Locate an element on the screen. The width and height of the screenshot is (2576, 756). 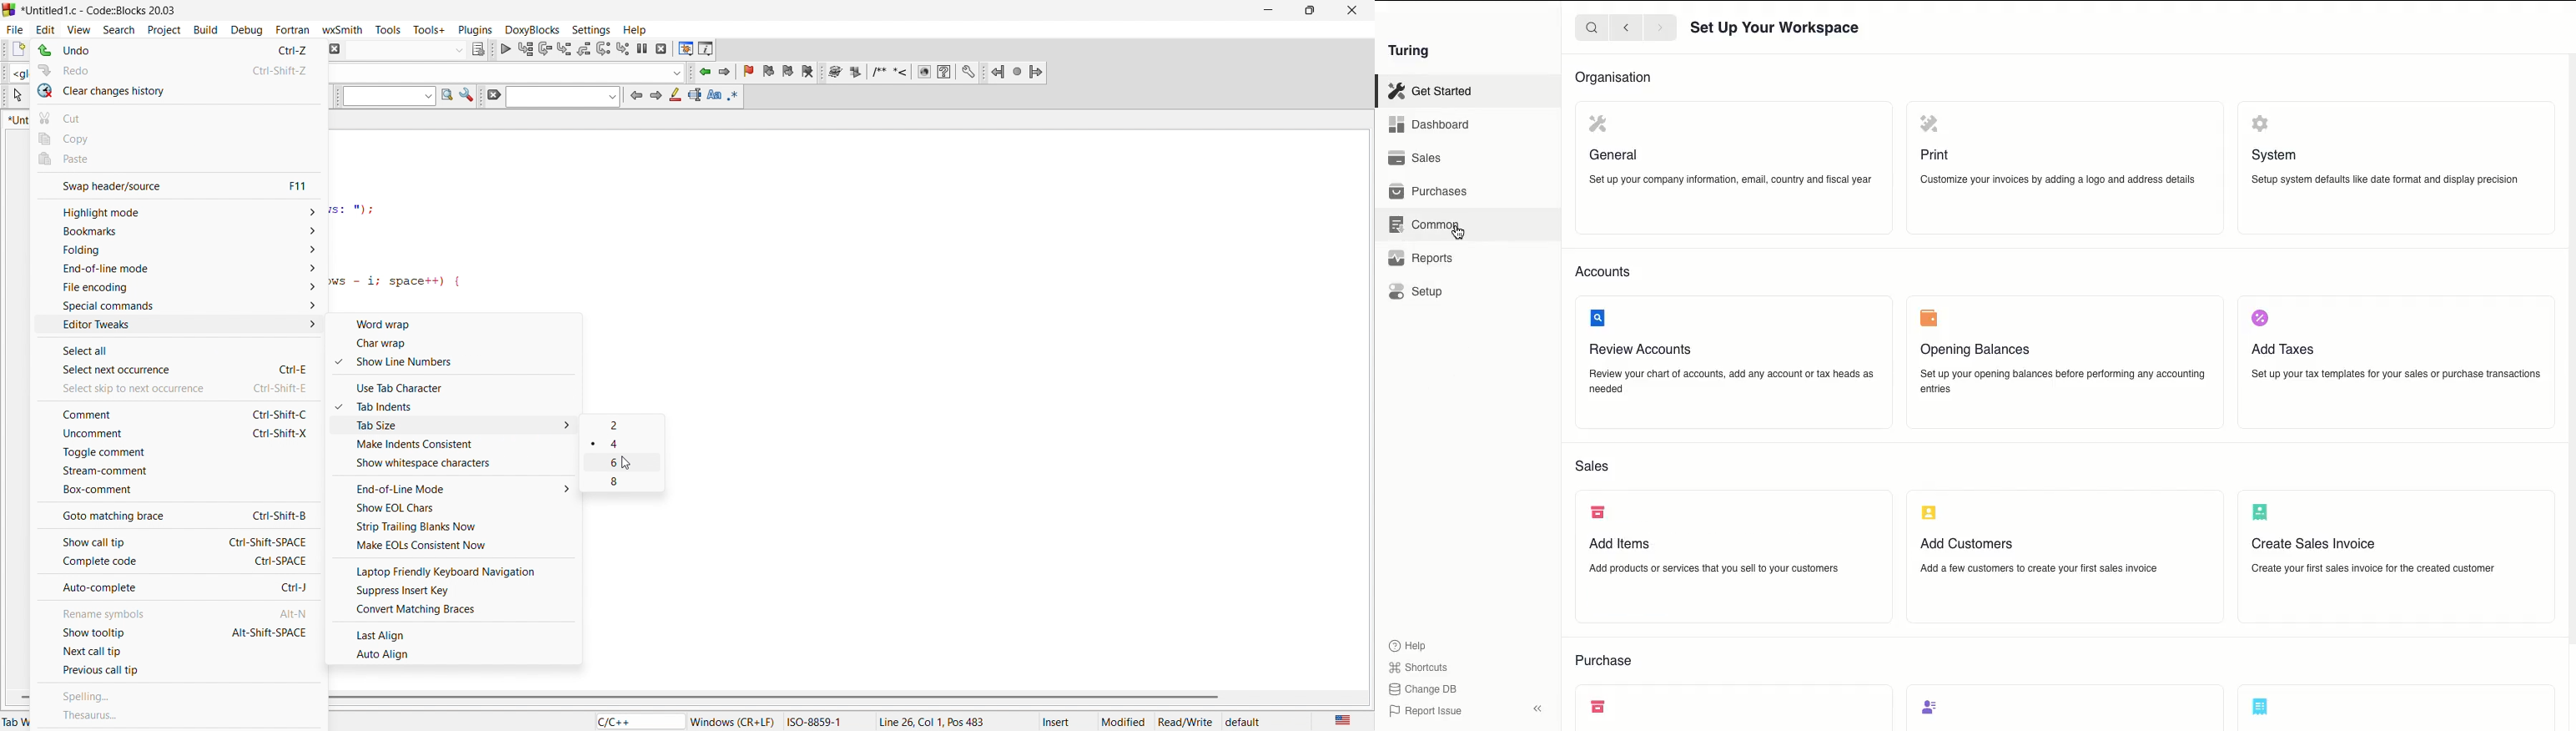
wxsmith is located at coordinates (342, 27).